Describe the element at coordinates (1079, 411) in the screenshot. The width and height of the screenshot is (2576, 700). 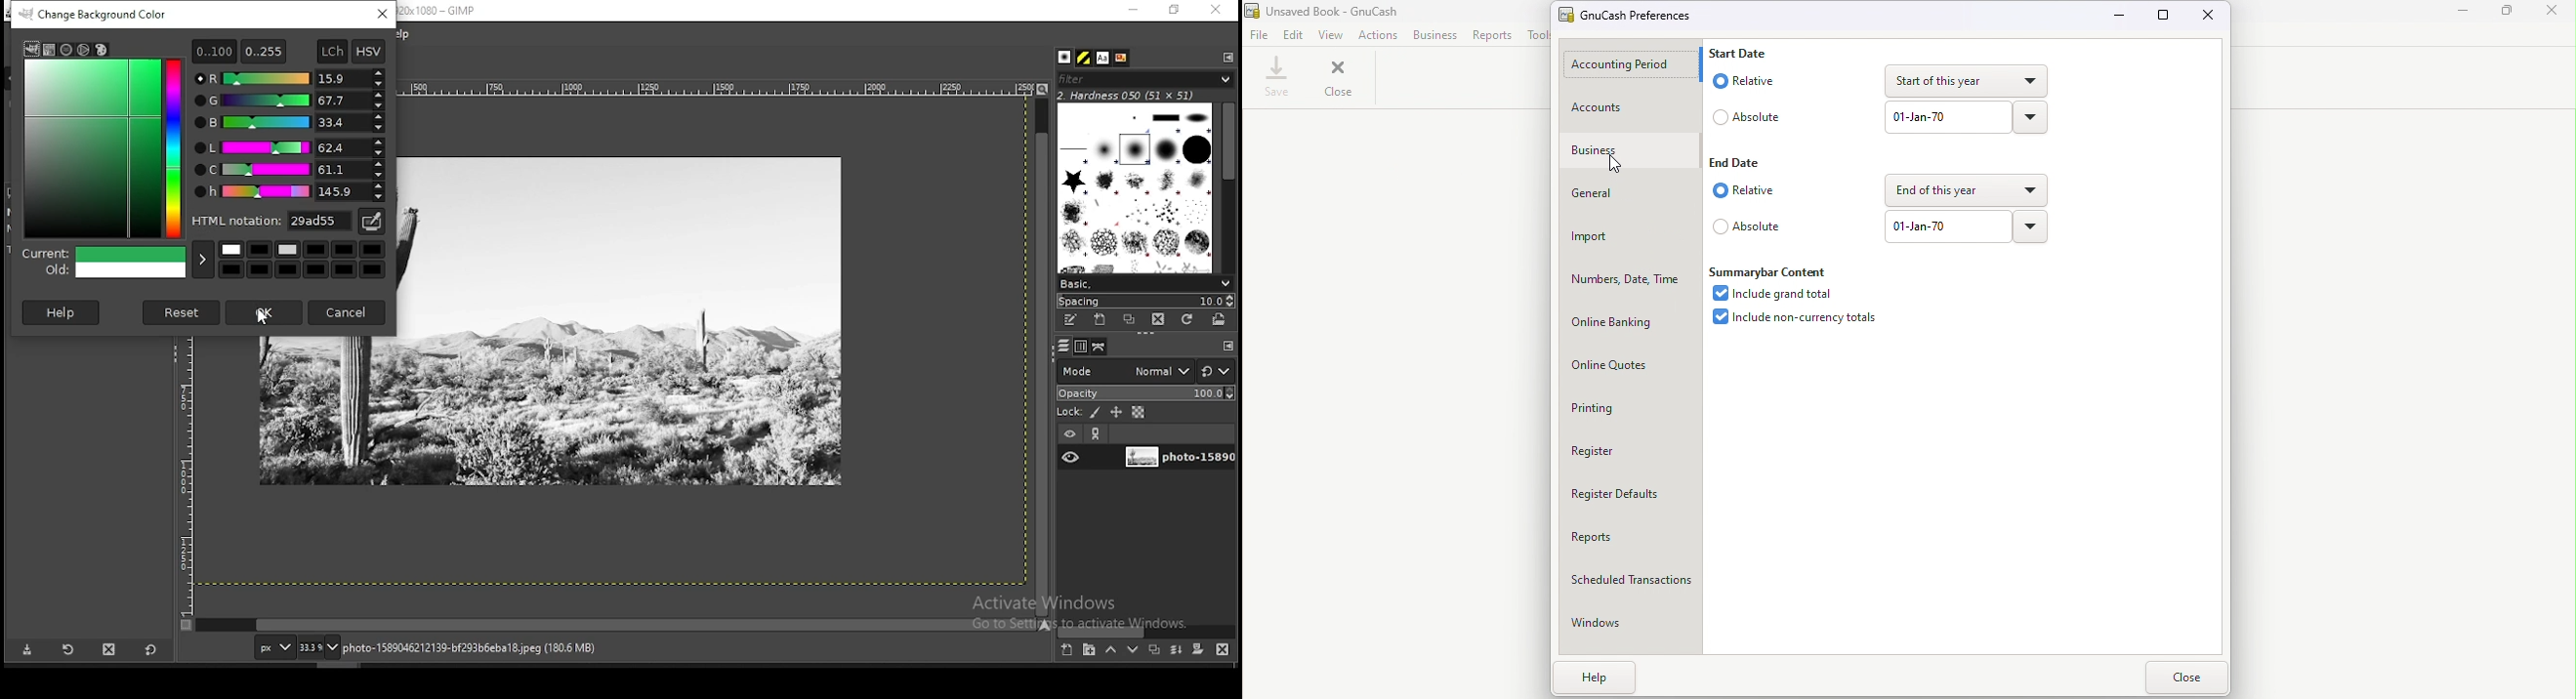
I see `lock pixels` at that location.